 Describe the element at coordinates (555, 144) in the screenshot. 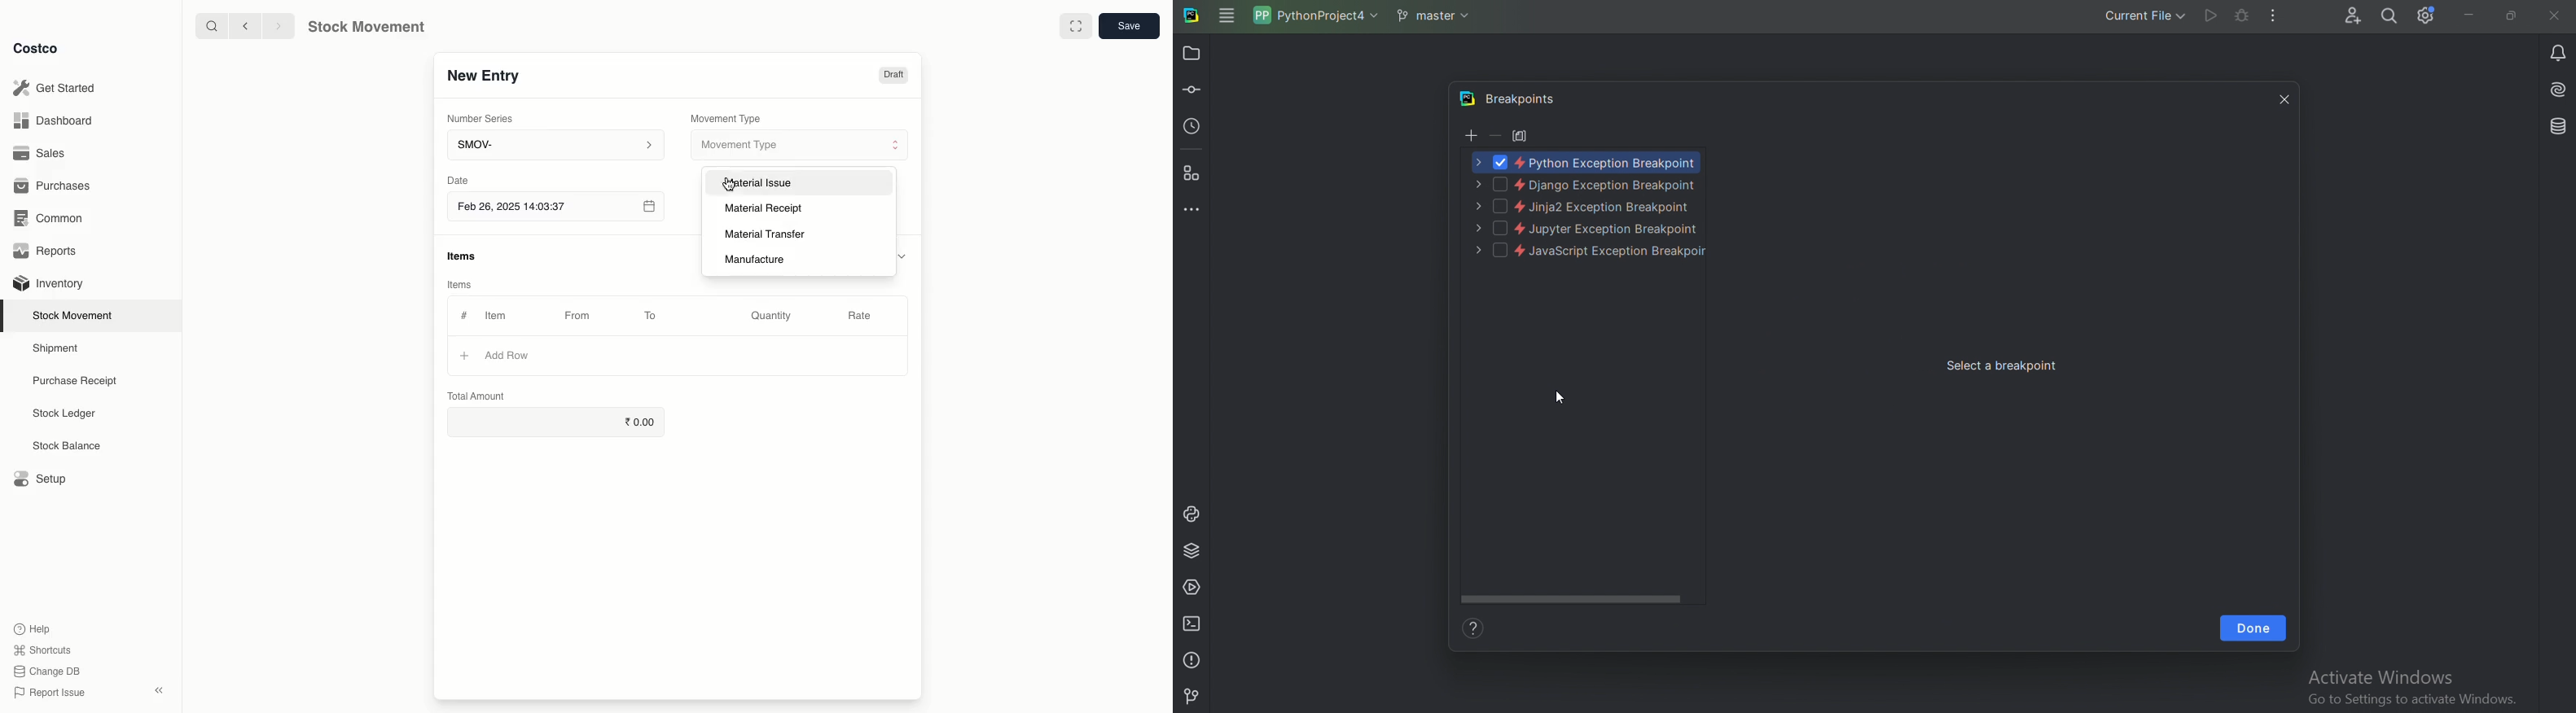

I see `SMOV-` at that location.